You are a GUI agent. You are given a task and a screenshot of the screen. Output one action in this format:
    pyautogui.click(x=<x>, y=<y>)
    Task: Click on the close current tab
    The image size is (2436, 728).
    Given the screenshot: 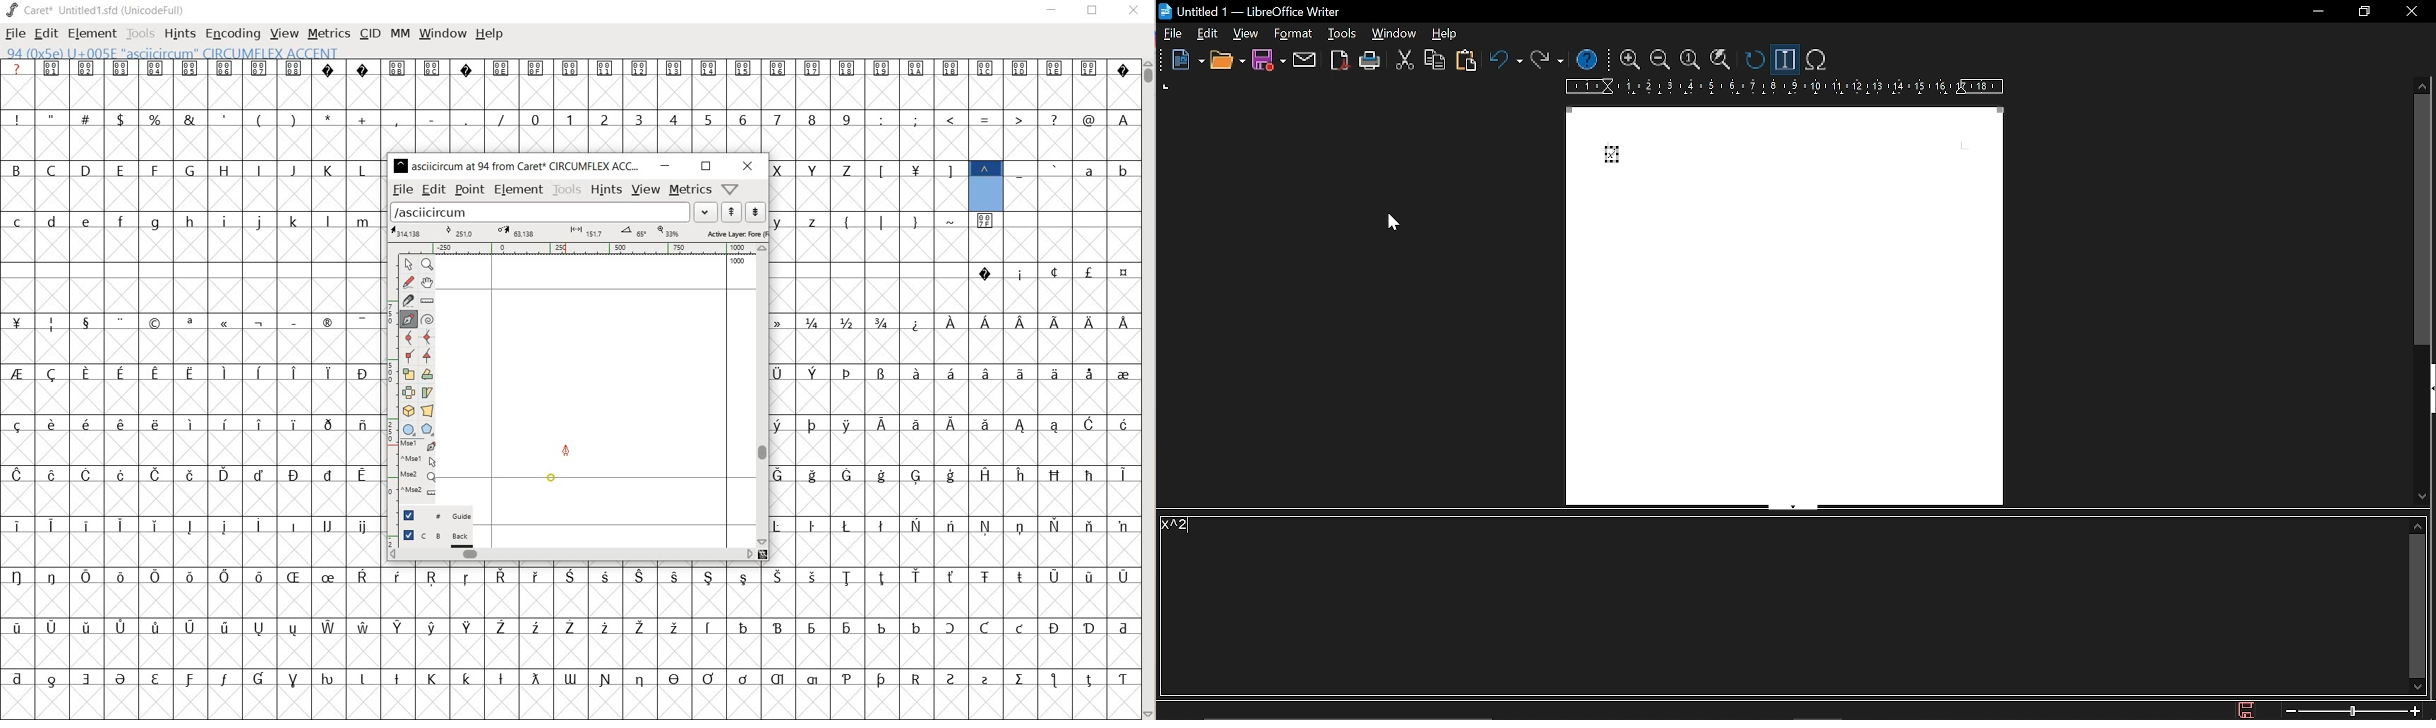 What is the action you would take?
    pyautogui.click(x=2425, y=33)
    